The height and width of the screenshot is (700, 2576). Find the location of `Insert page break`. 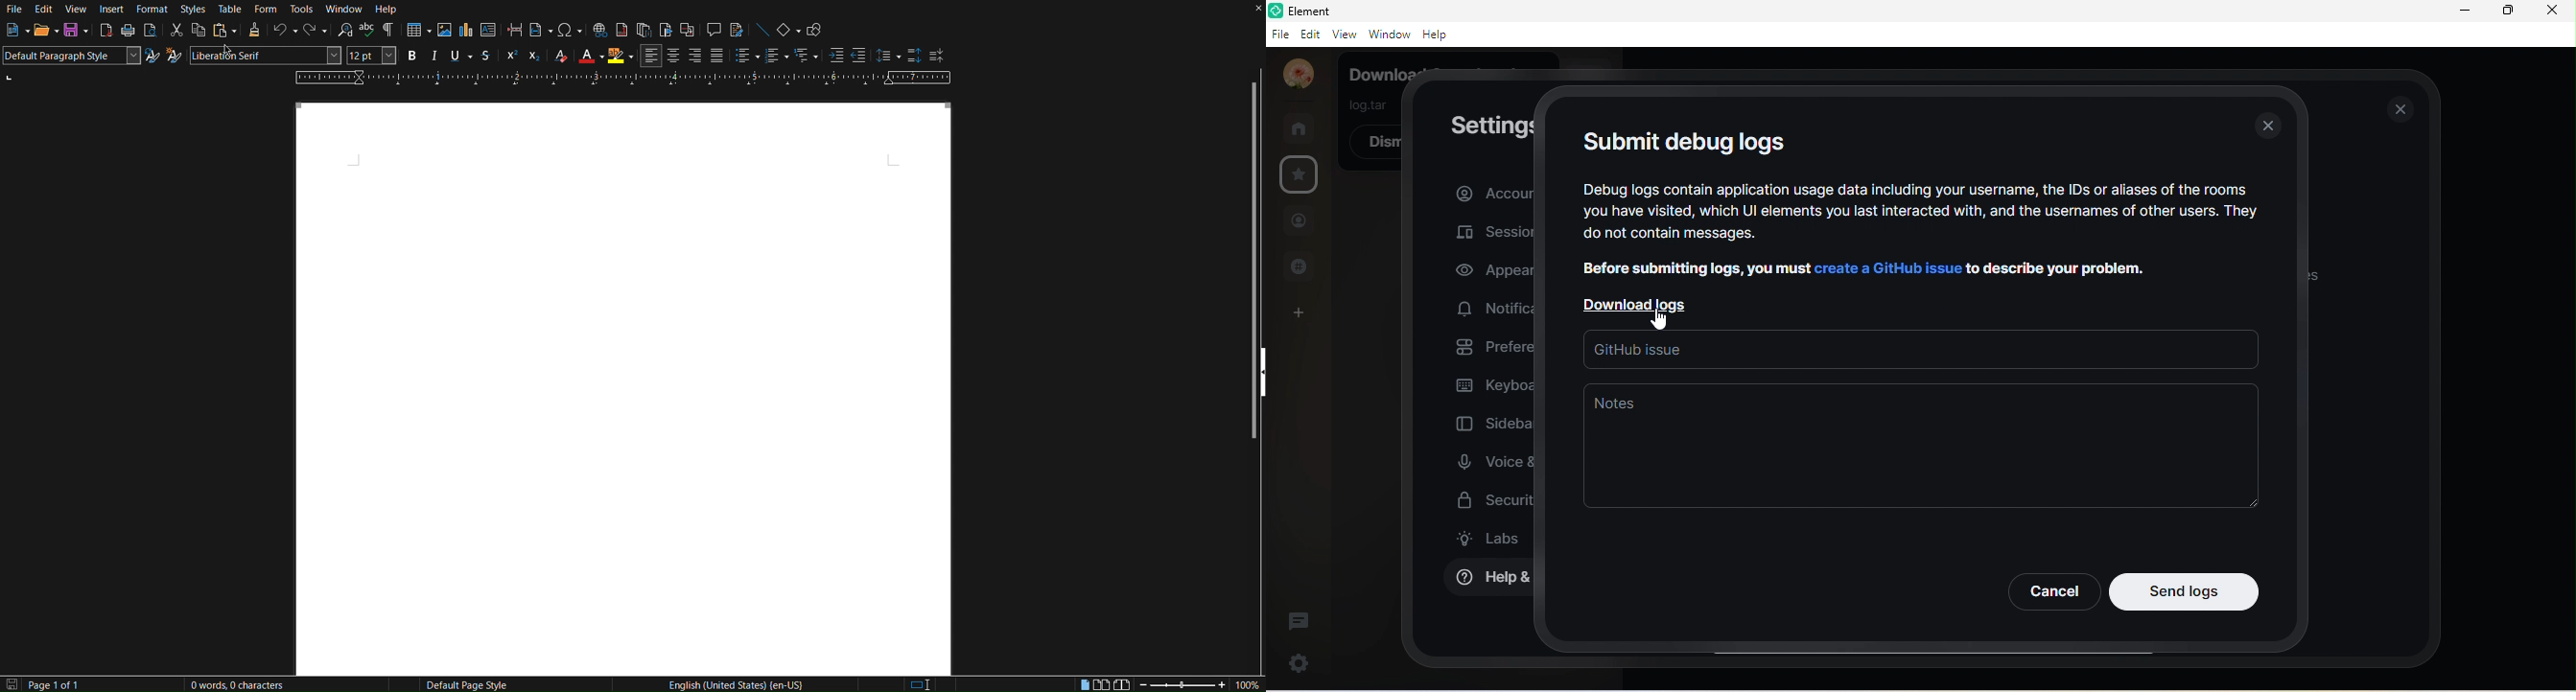

Insert page break is located at coordinates (512, 30).